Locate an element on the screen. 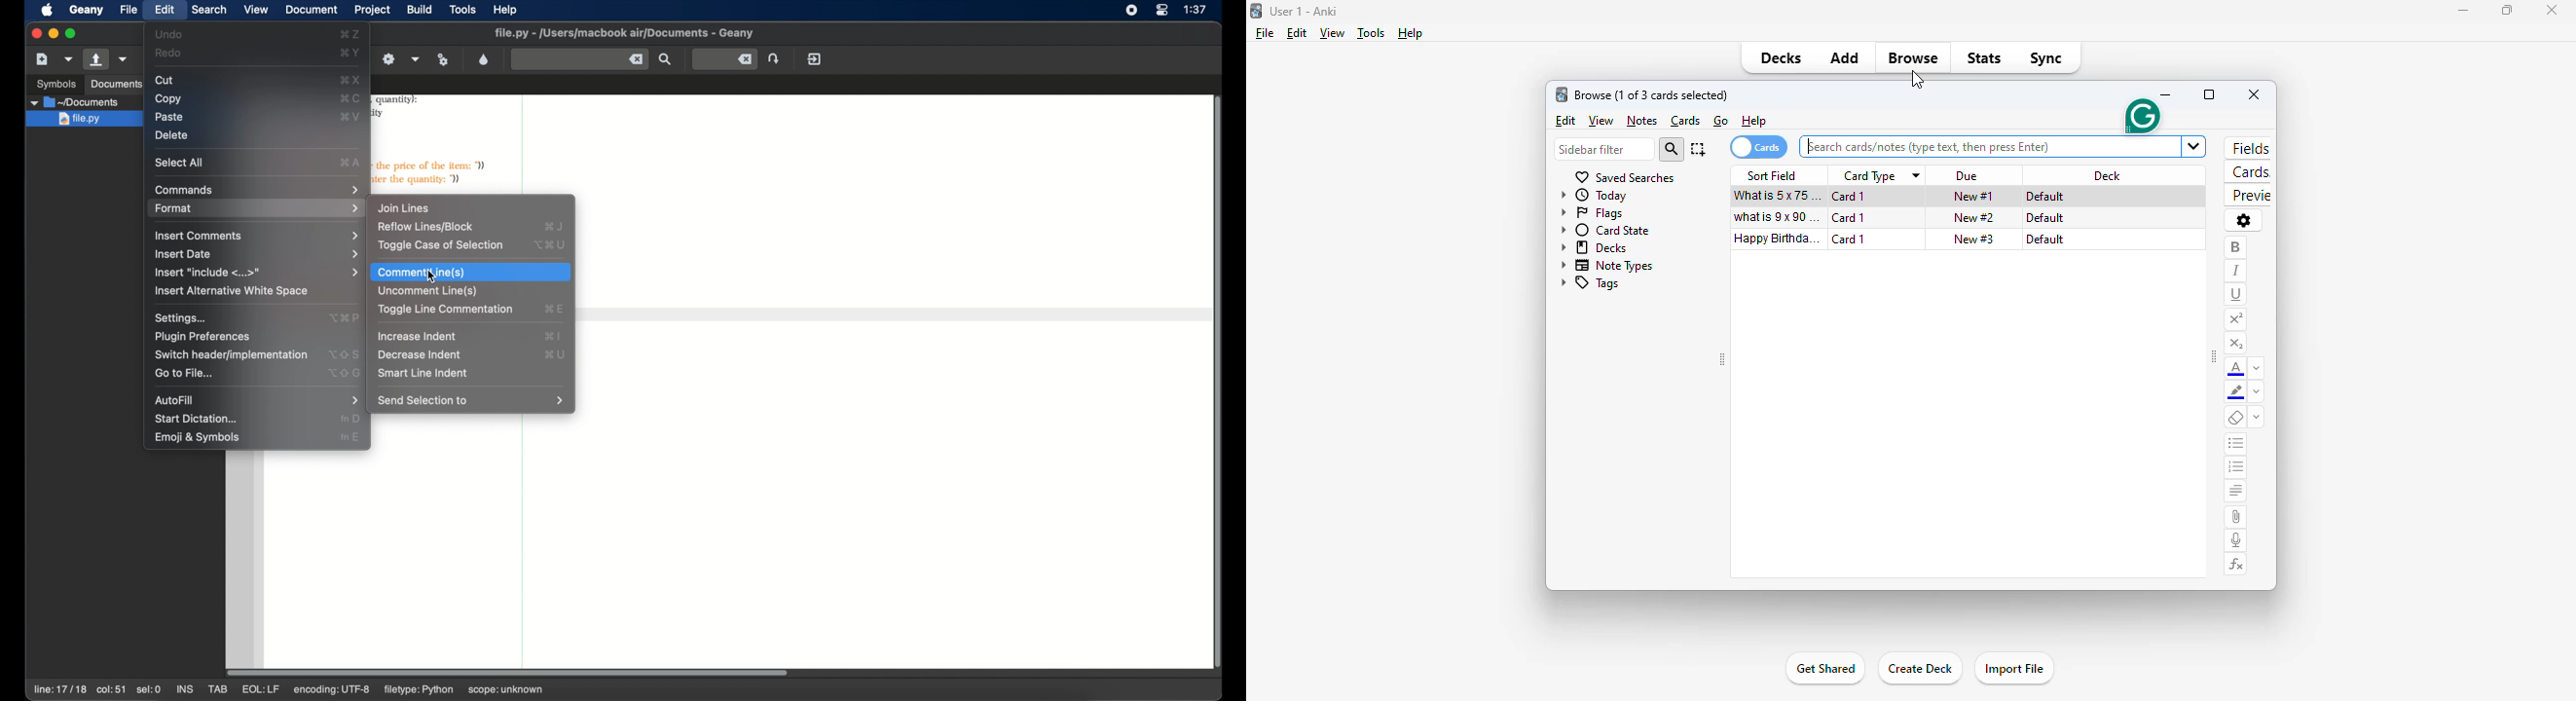 The image size is (2576, 728). add is located at coordinates (1845, 56).